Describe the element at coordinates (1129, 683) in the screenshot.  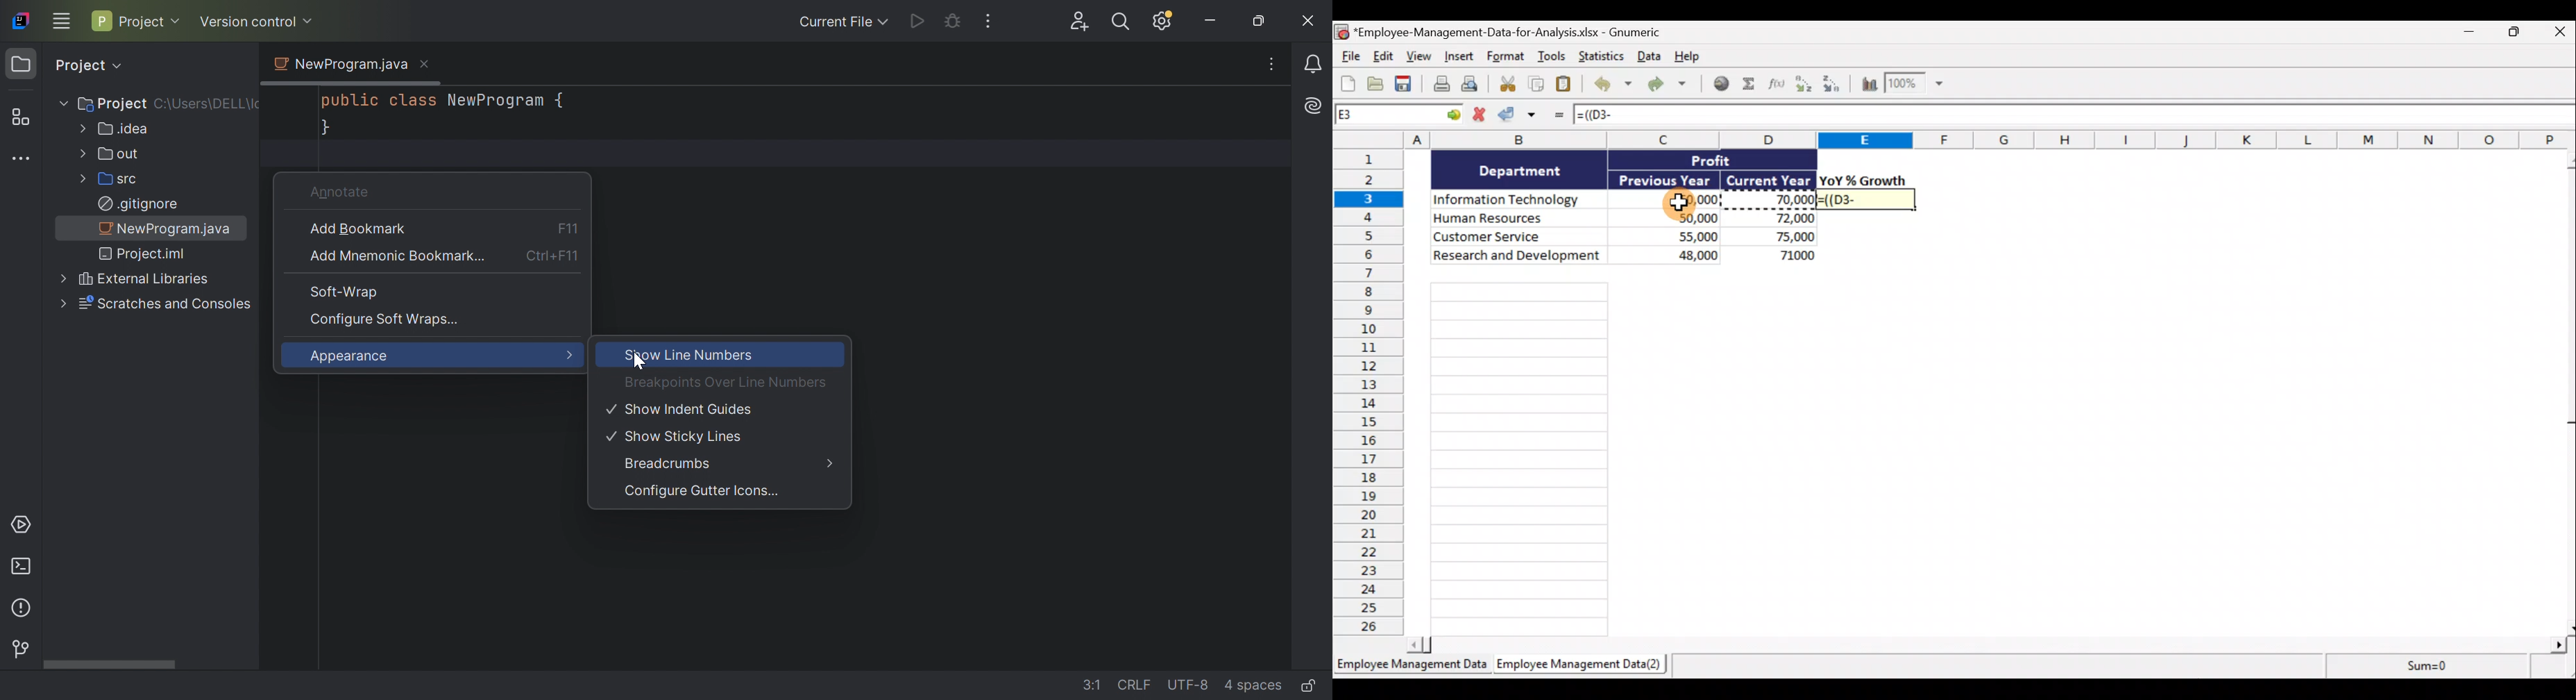
I see `CRLF` at that location.